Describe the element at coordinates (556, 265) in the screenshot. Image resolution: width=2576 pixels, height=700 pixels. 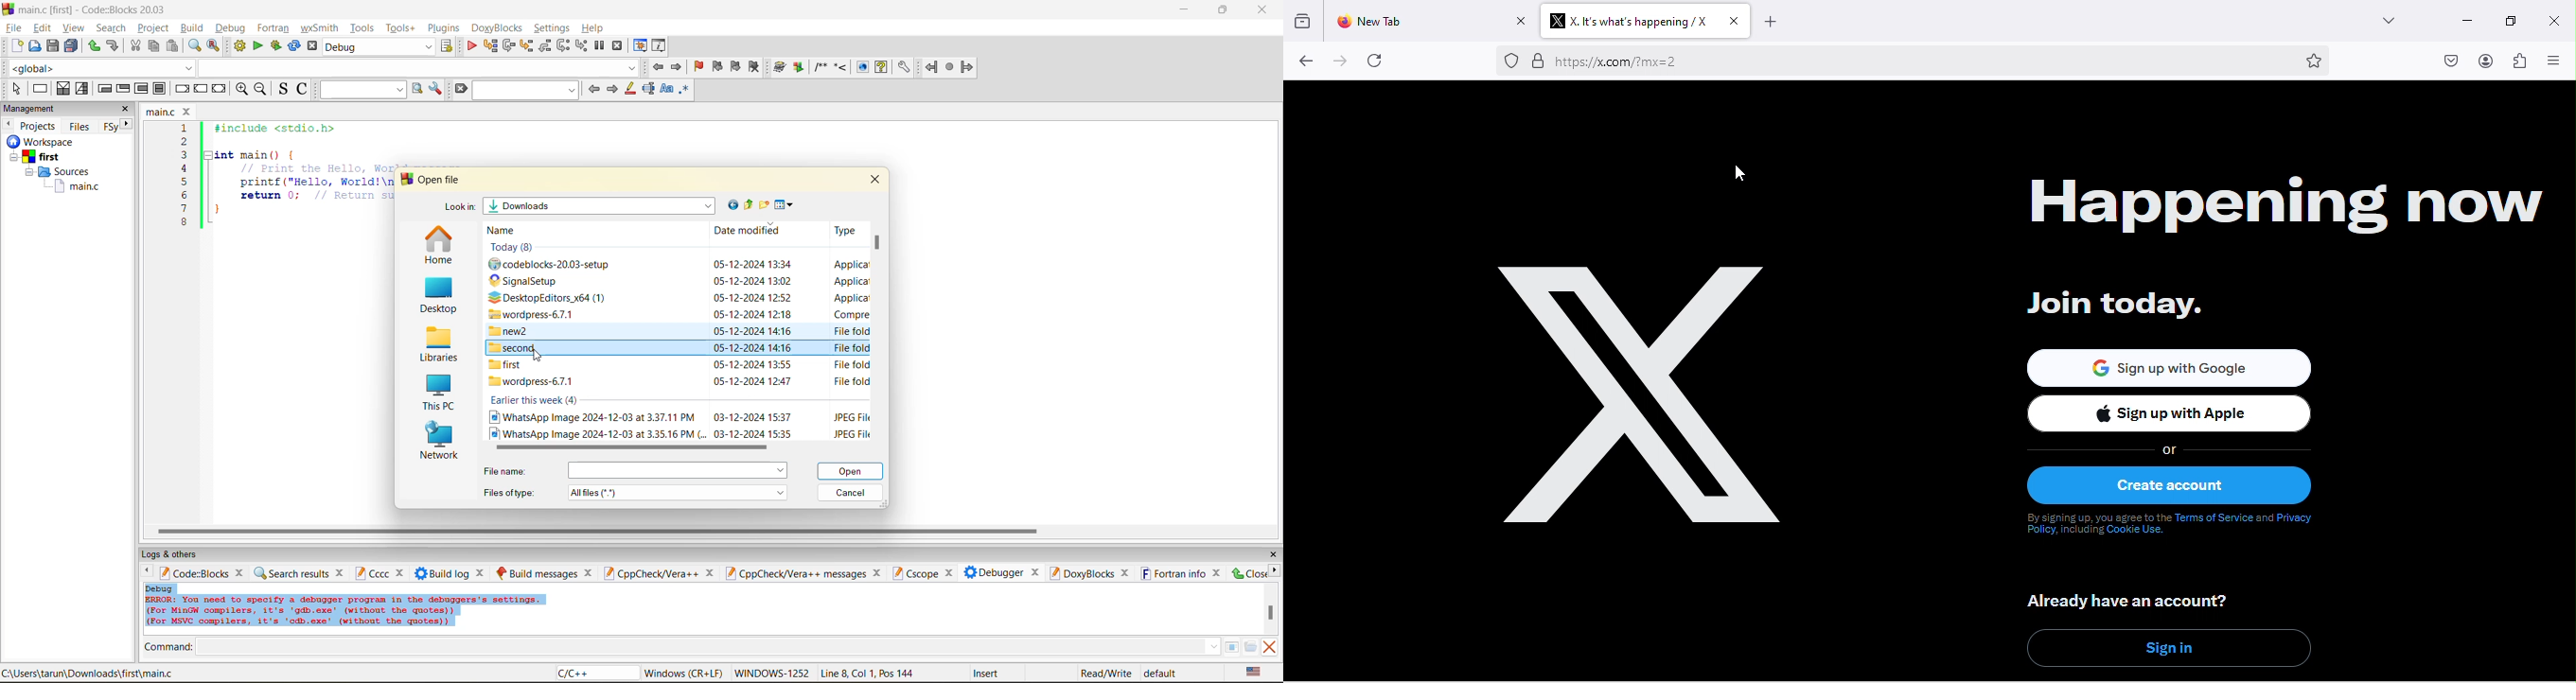
I see `codeblocks setup file` at that location.